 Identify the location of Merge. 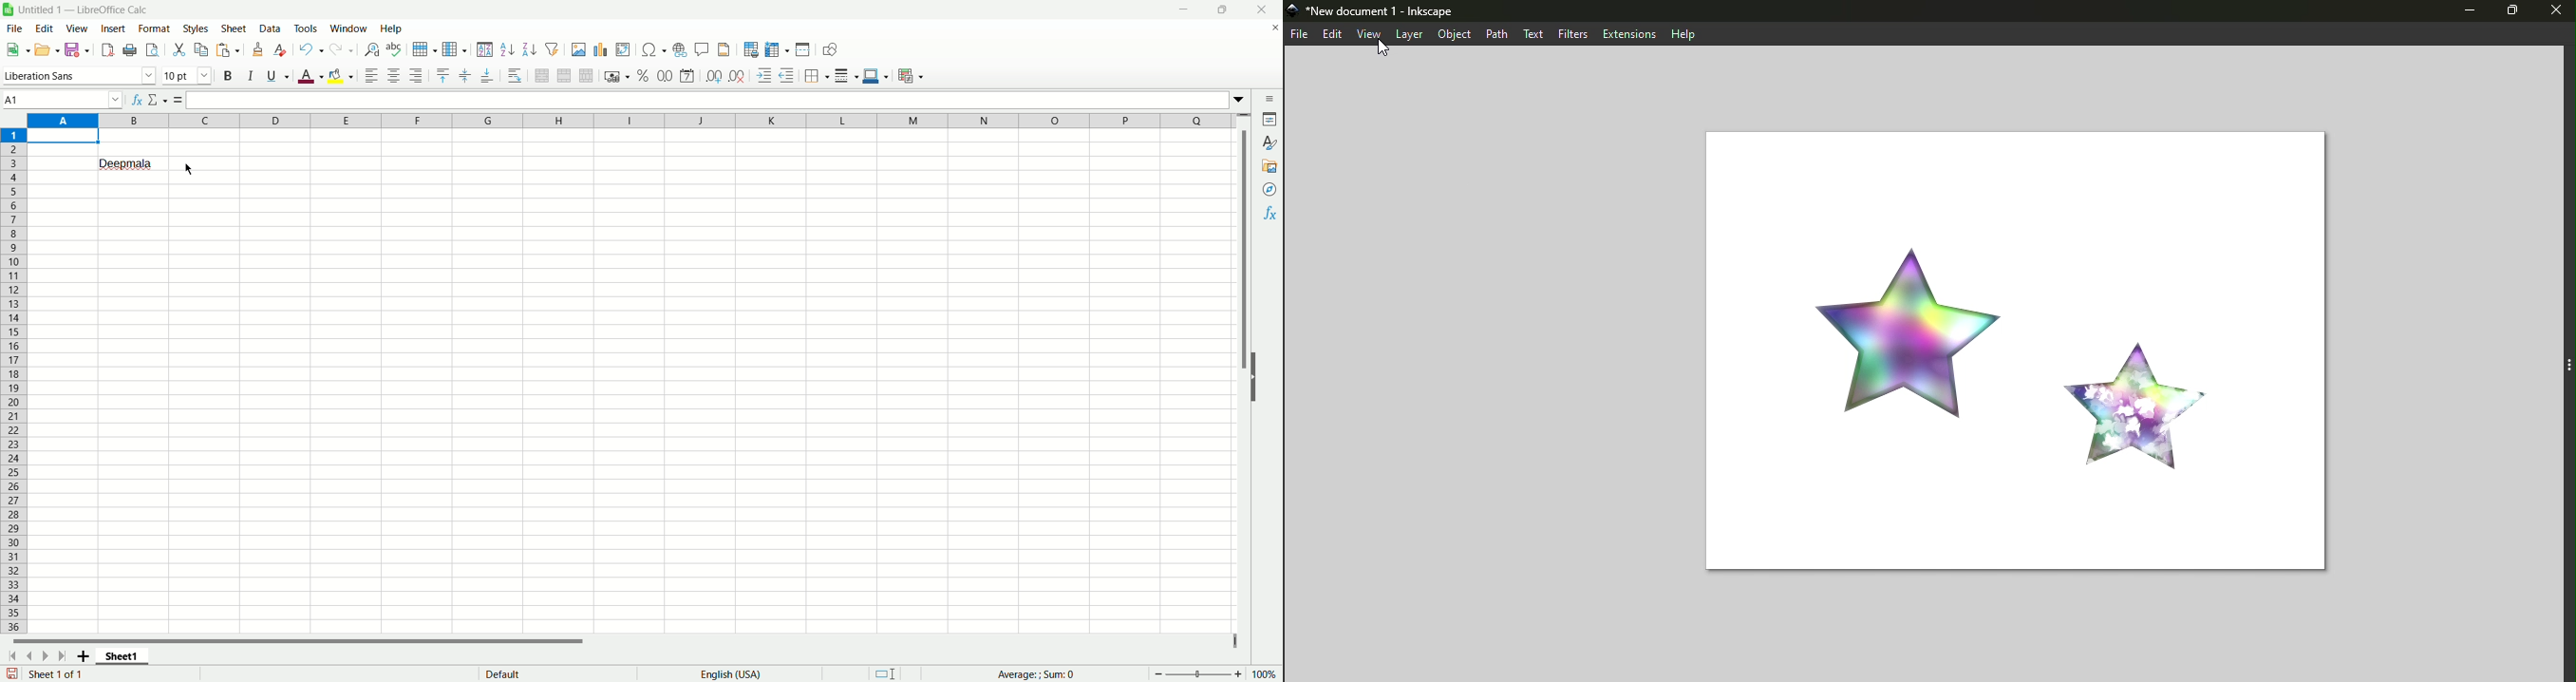
(564, 76).